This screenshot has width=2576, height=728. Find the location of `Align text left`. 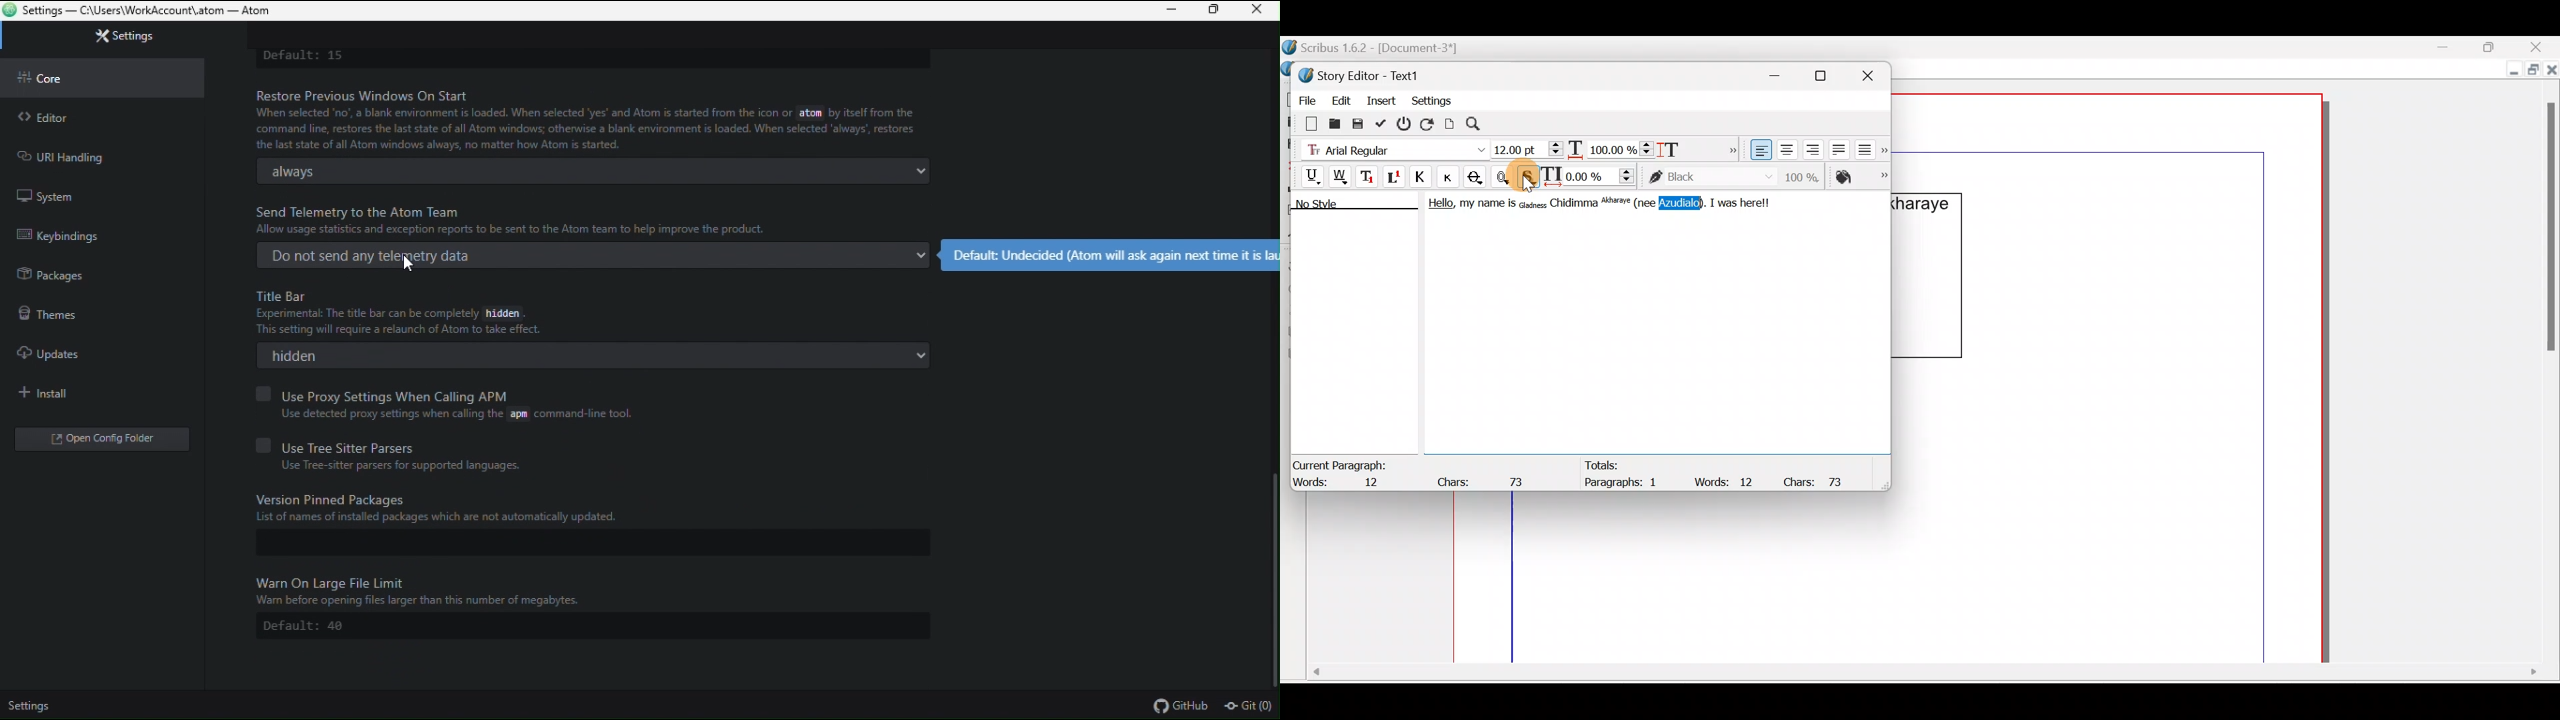

Align text left is located at coordinates (1759, 150).